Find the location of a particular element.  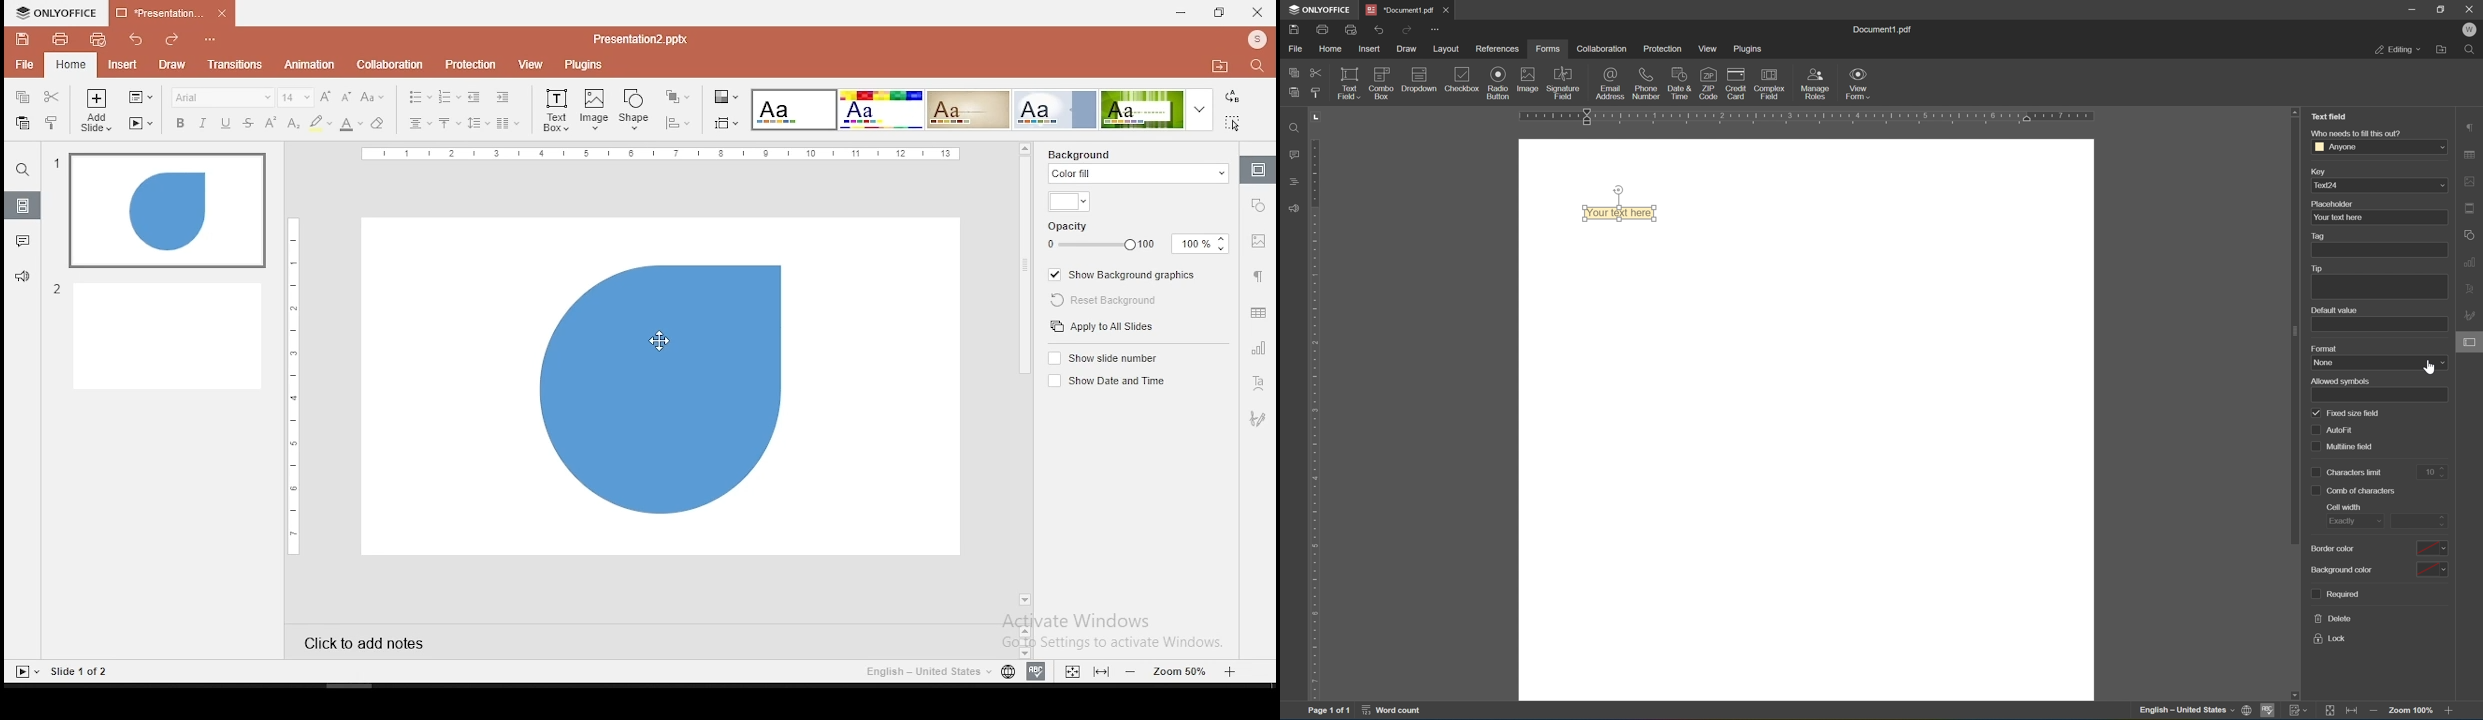

theme is located at coordinates (880, 109).